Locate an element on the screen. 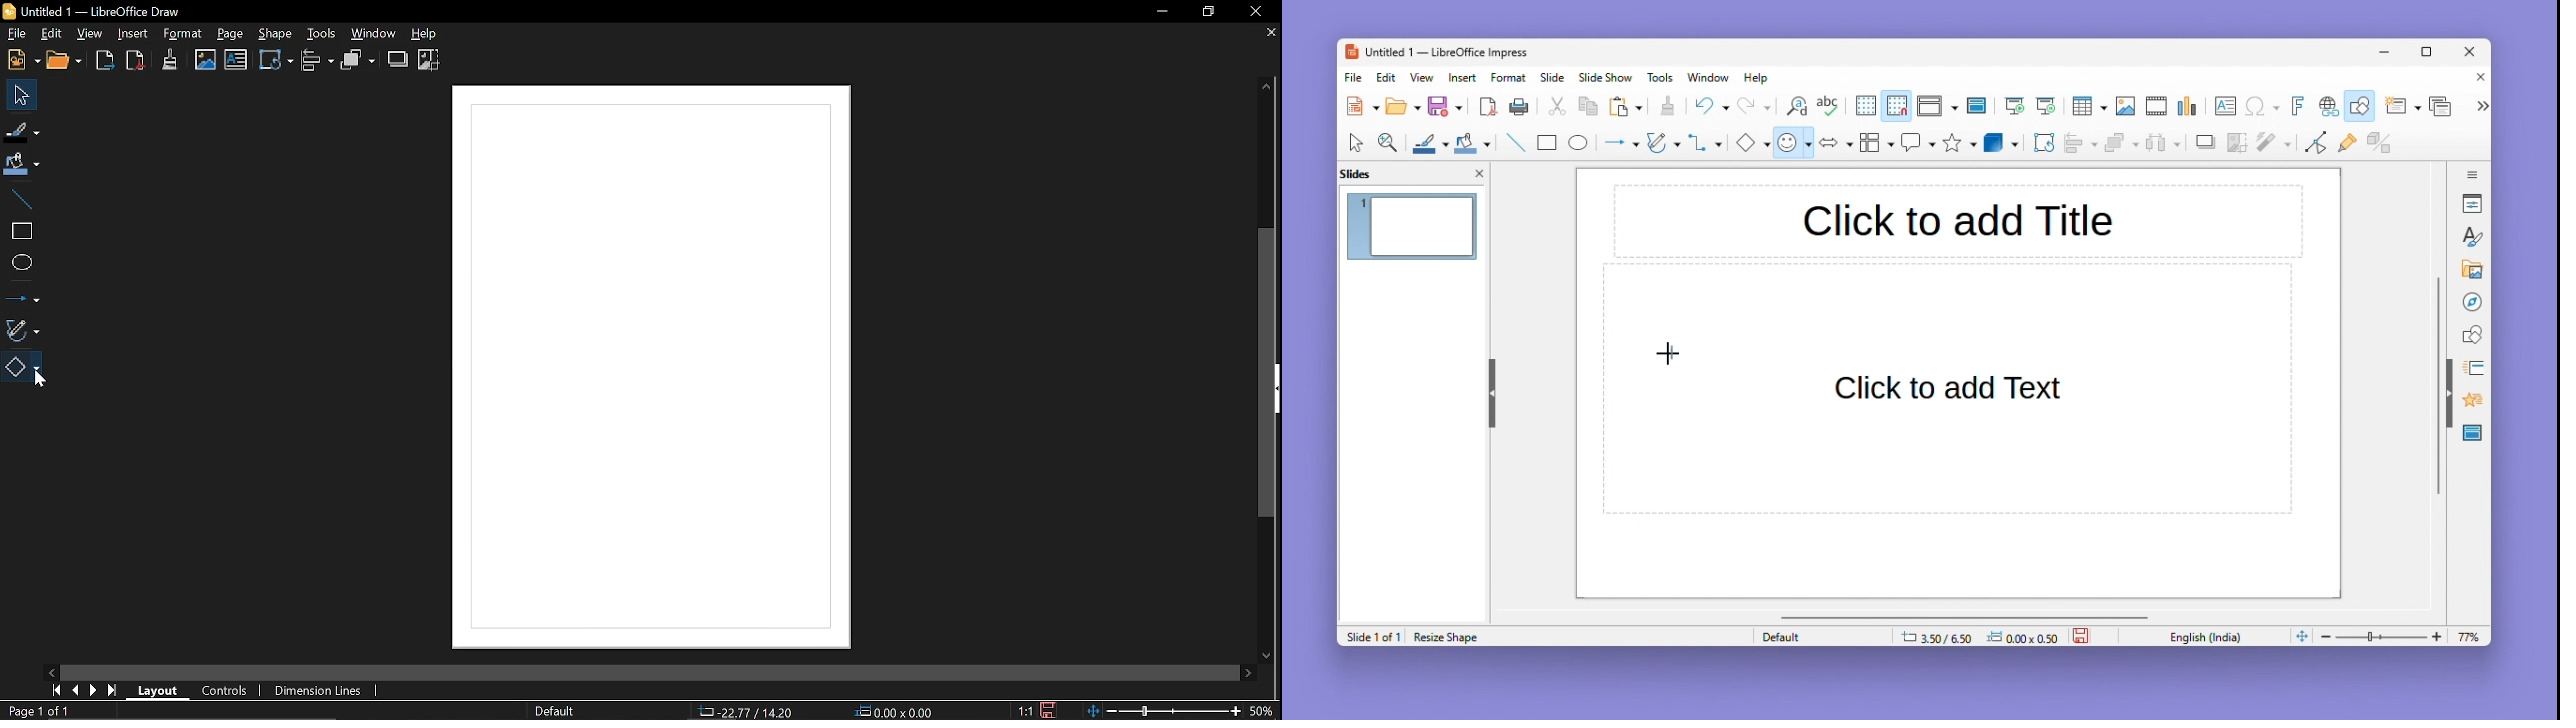 Image resolution: width=2576 pixels, height=728 pixels. Special character is located at coordinates (2263, 108).